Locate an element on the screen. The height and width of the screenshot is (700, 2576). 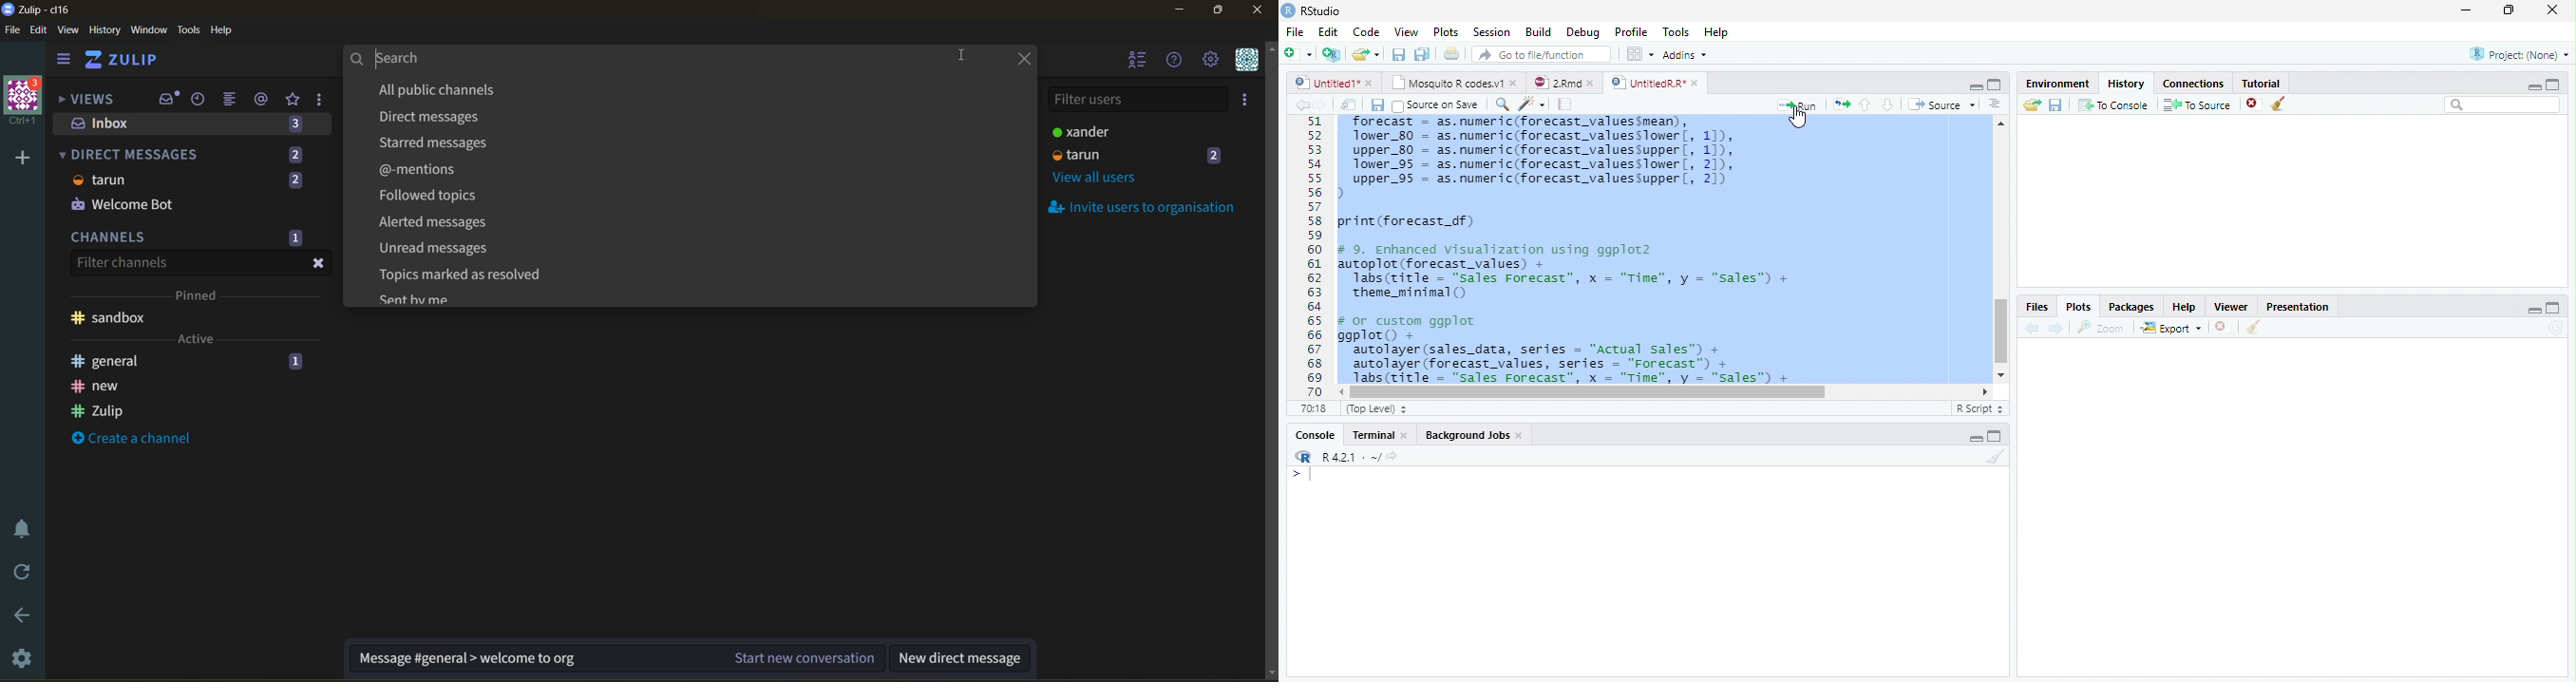
Edit is located at coordinates (1329, 31).